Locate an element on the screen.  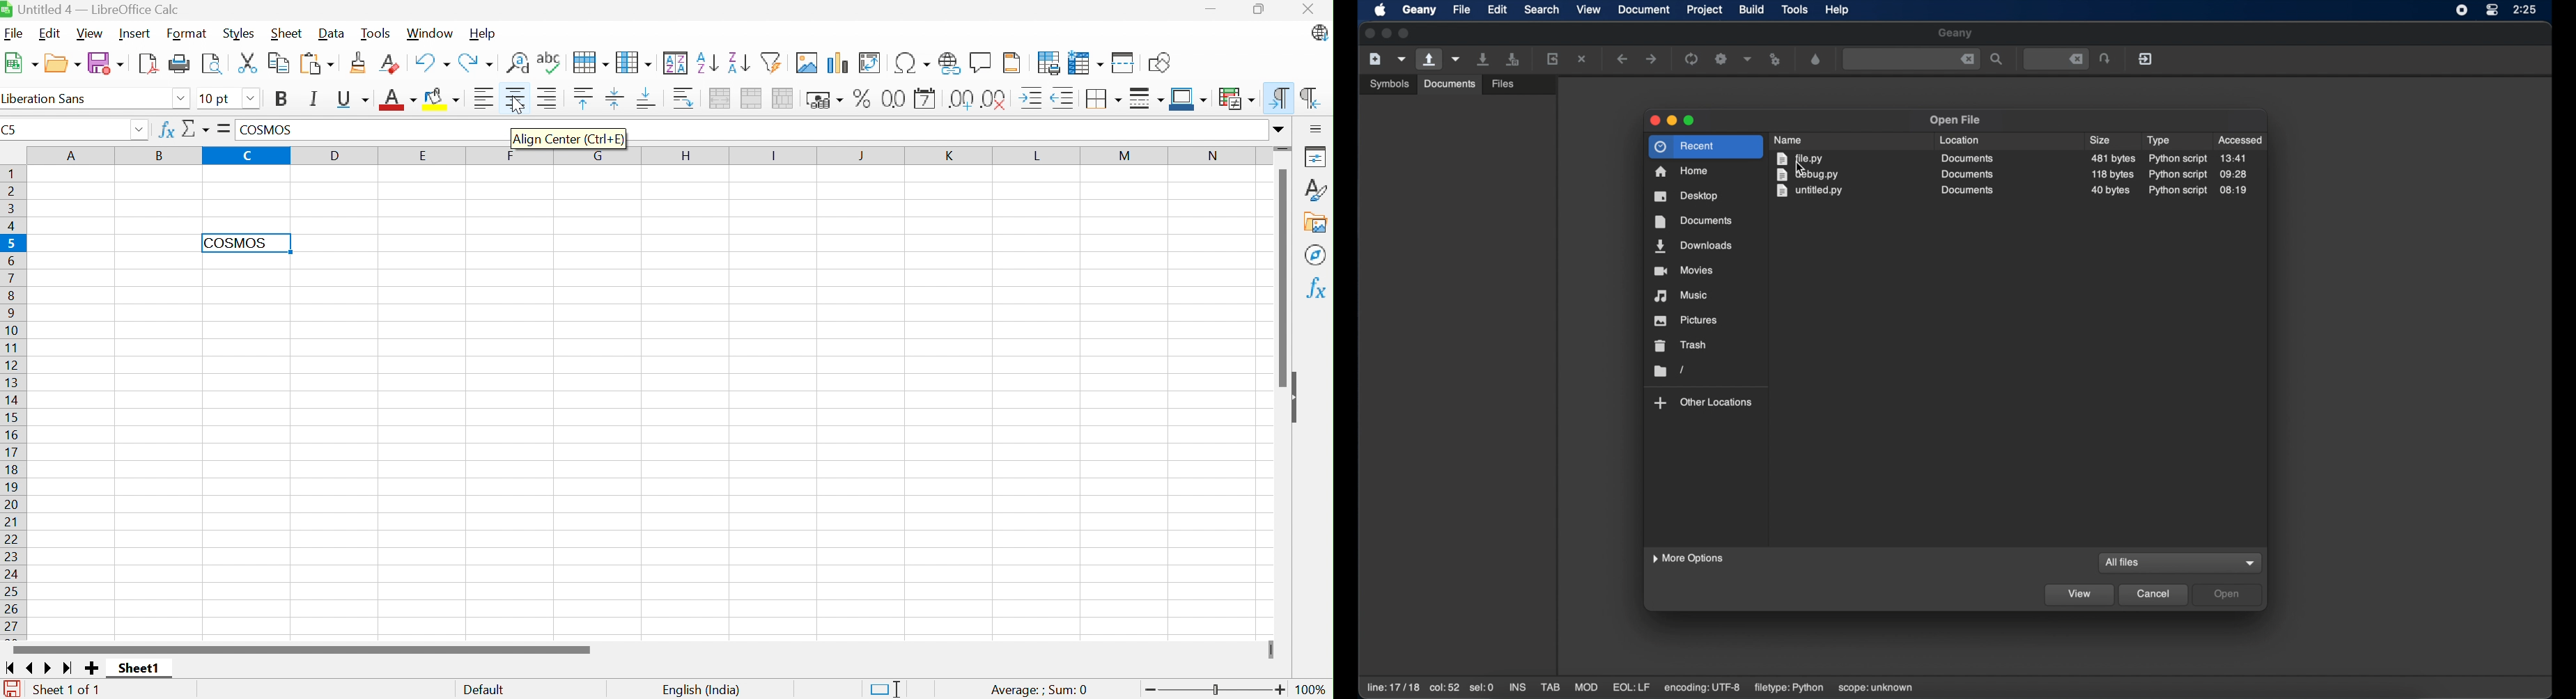
100% is located at coordinates (1313, 690).